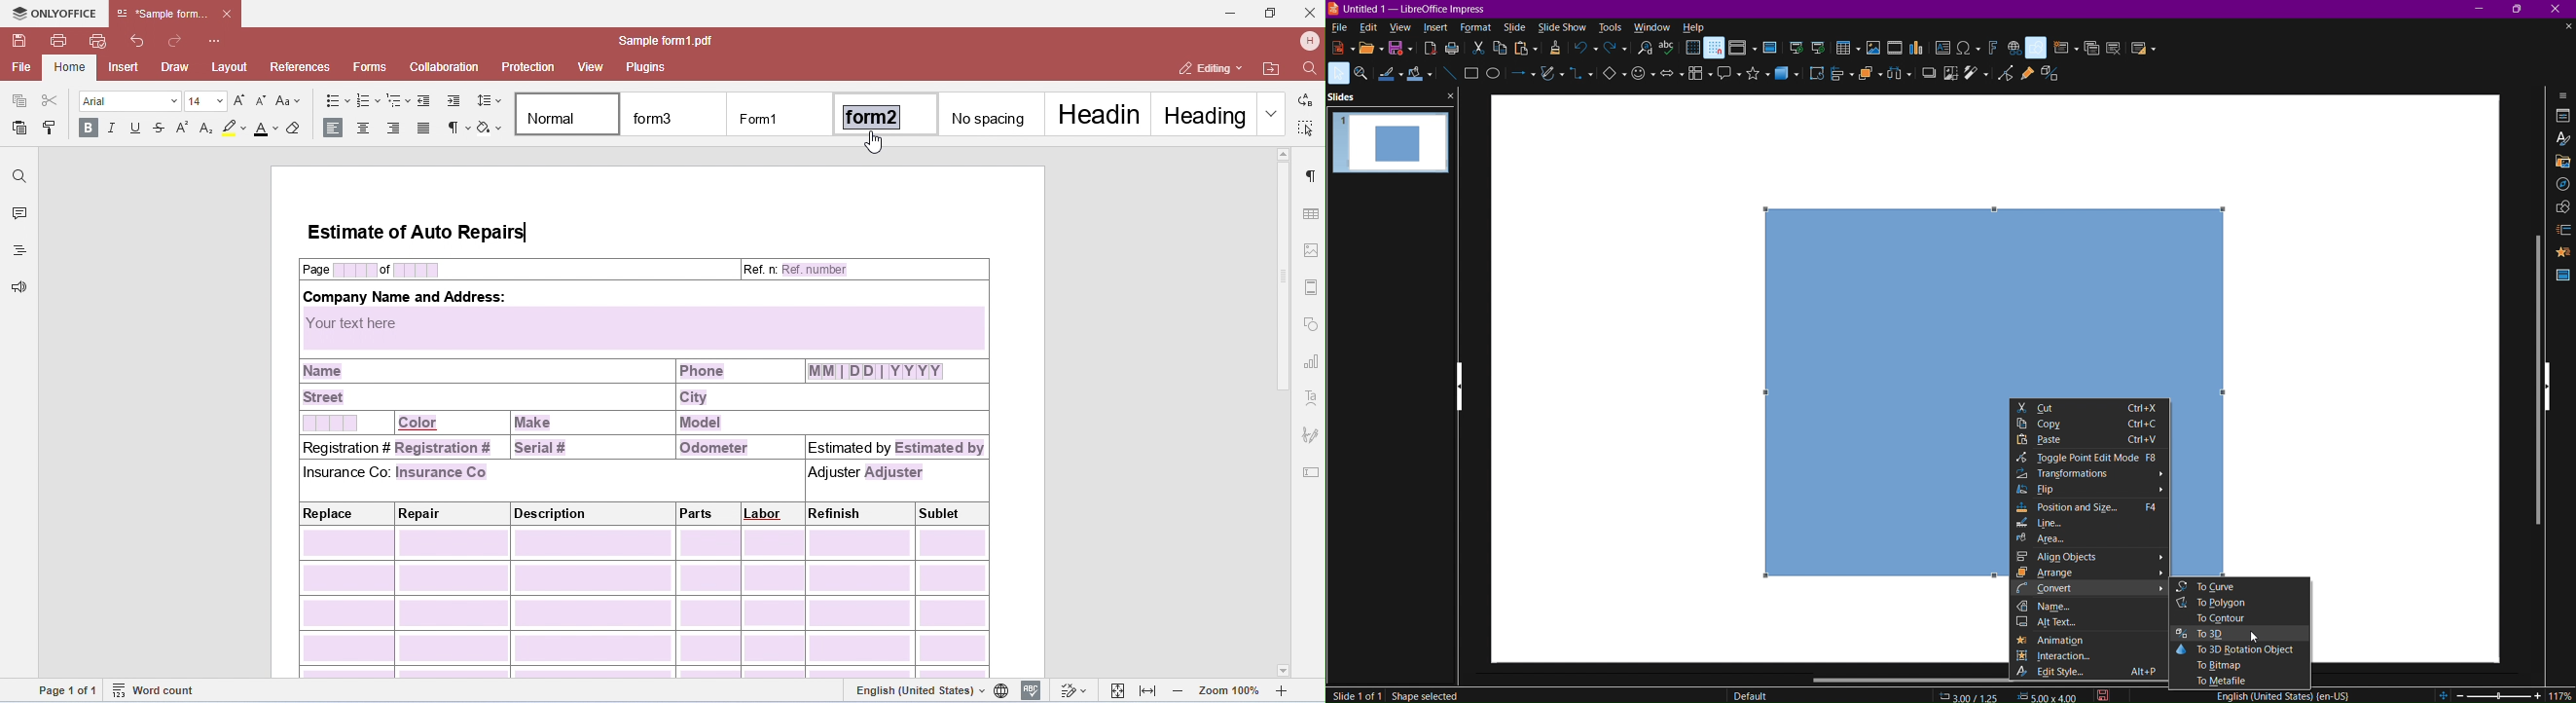 Image resolution: width=2576 pixels, height=728 pixels. I want to click on To 3D, so click(2243, 636).